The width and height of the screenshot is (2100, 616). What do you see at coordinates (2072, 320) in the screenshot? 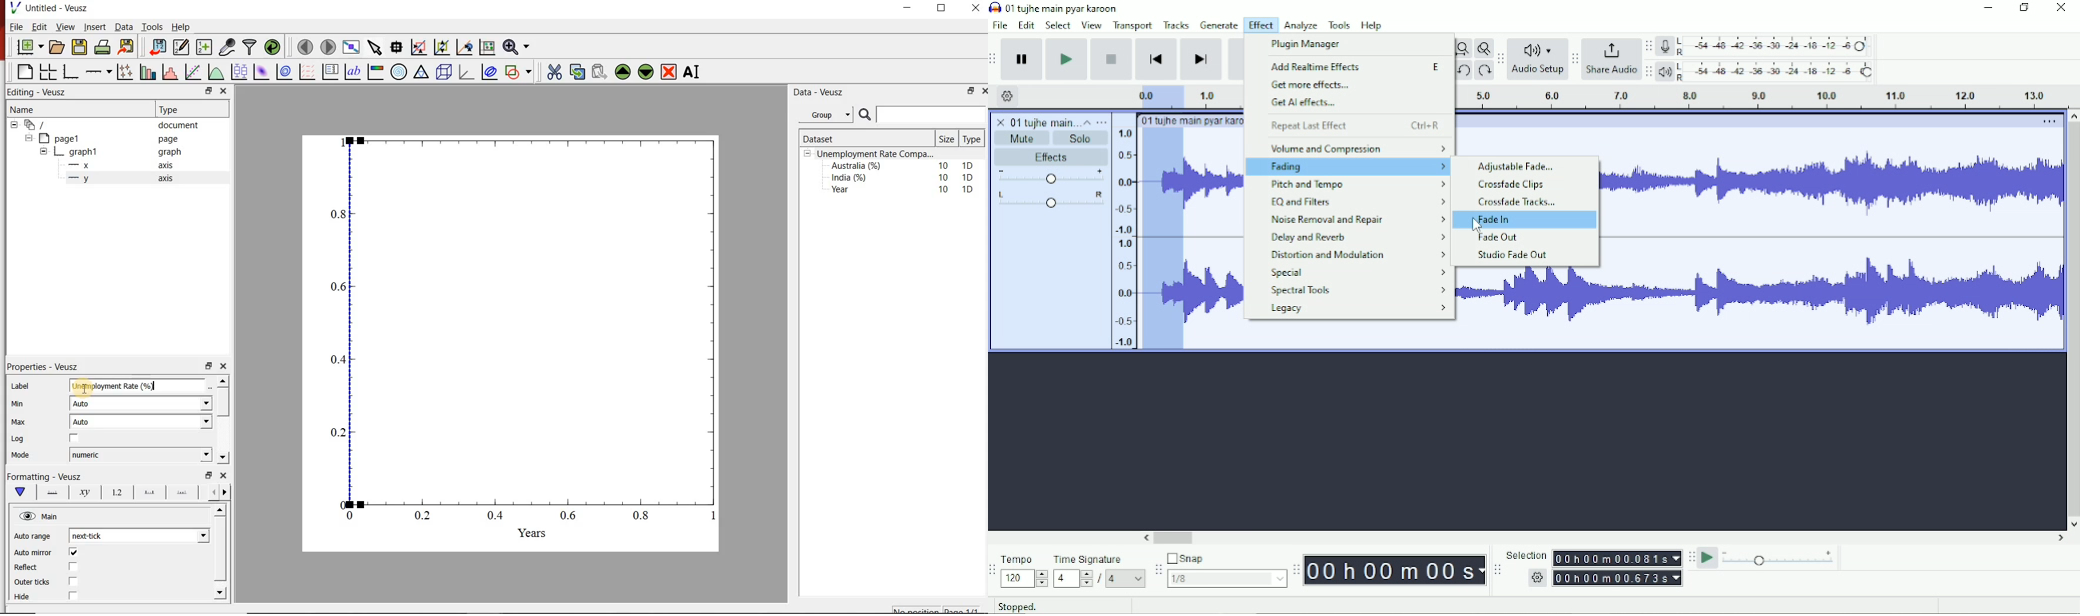
I see `Vertical scrollbar` at bounding box center [2072, 320].